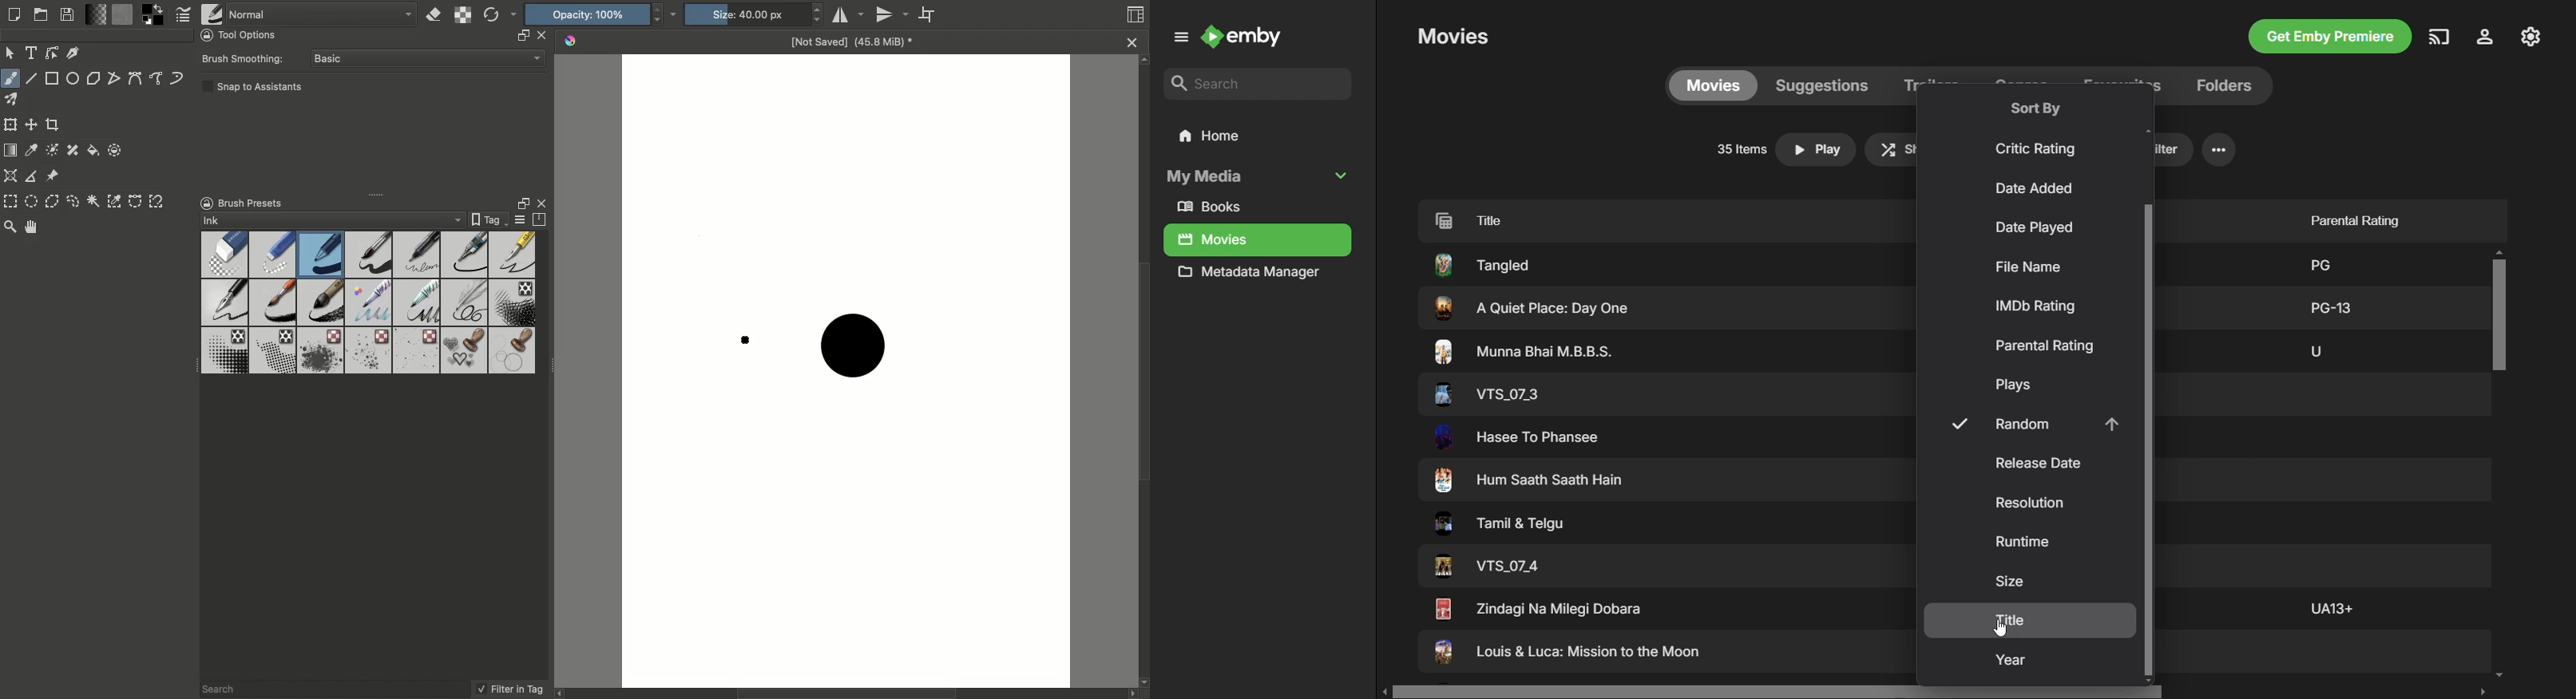  I want to click on Movies, so click(1712, 85).